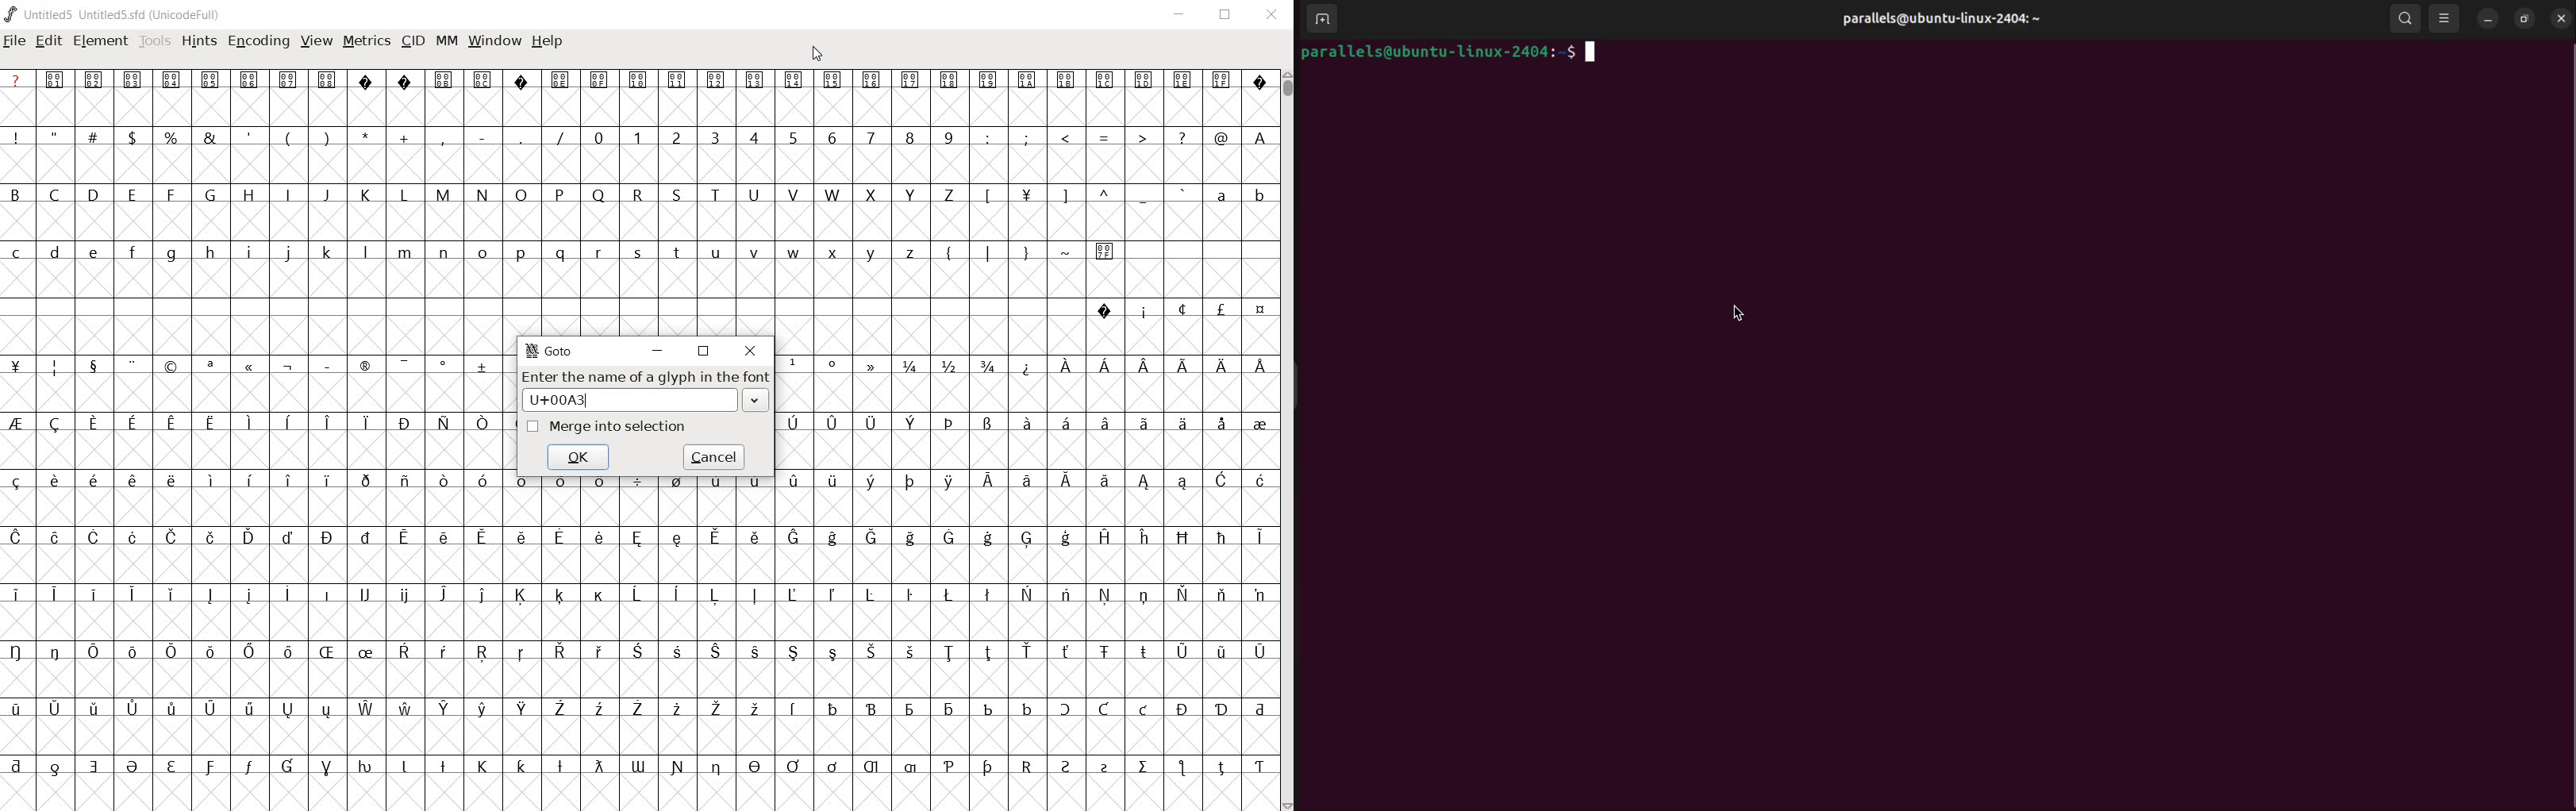 The image size is (2576, 812). I want to click on , so click(94, 254).